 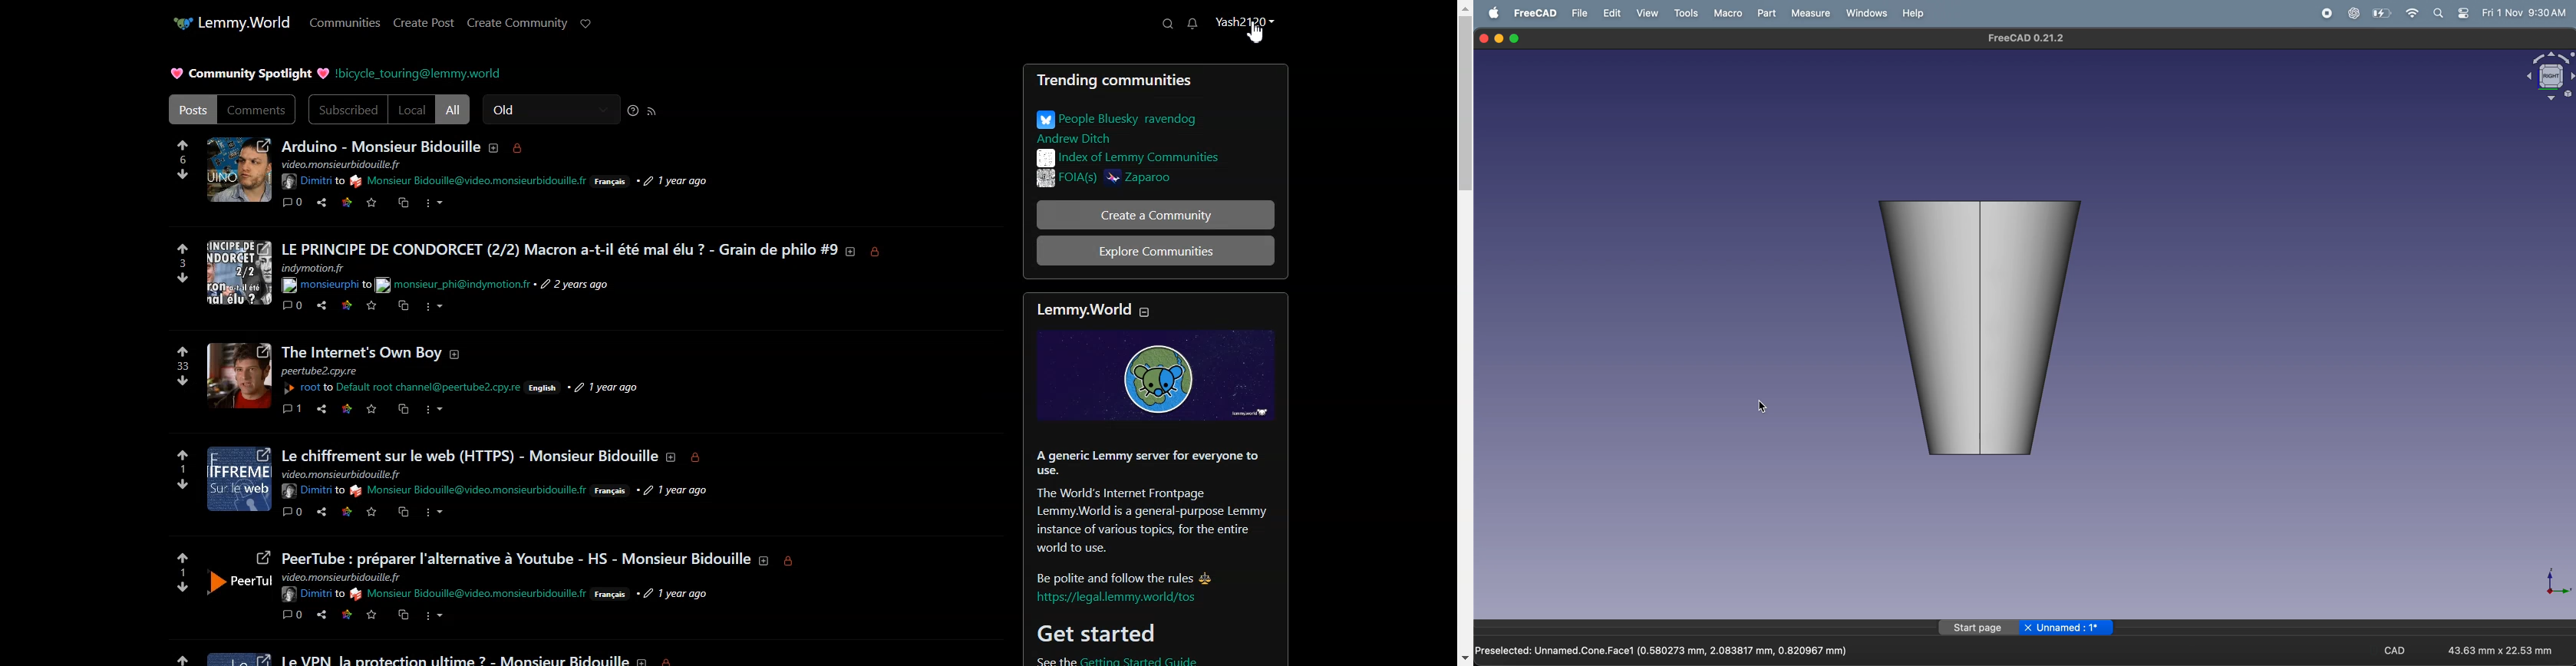 What do you see at coordinates (2501, 649) in the screenshot?
I see `43.63 mm x 22.53 mm` at bounding box center [2501, 649].